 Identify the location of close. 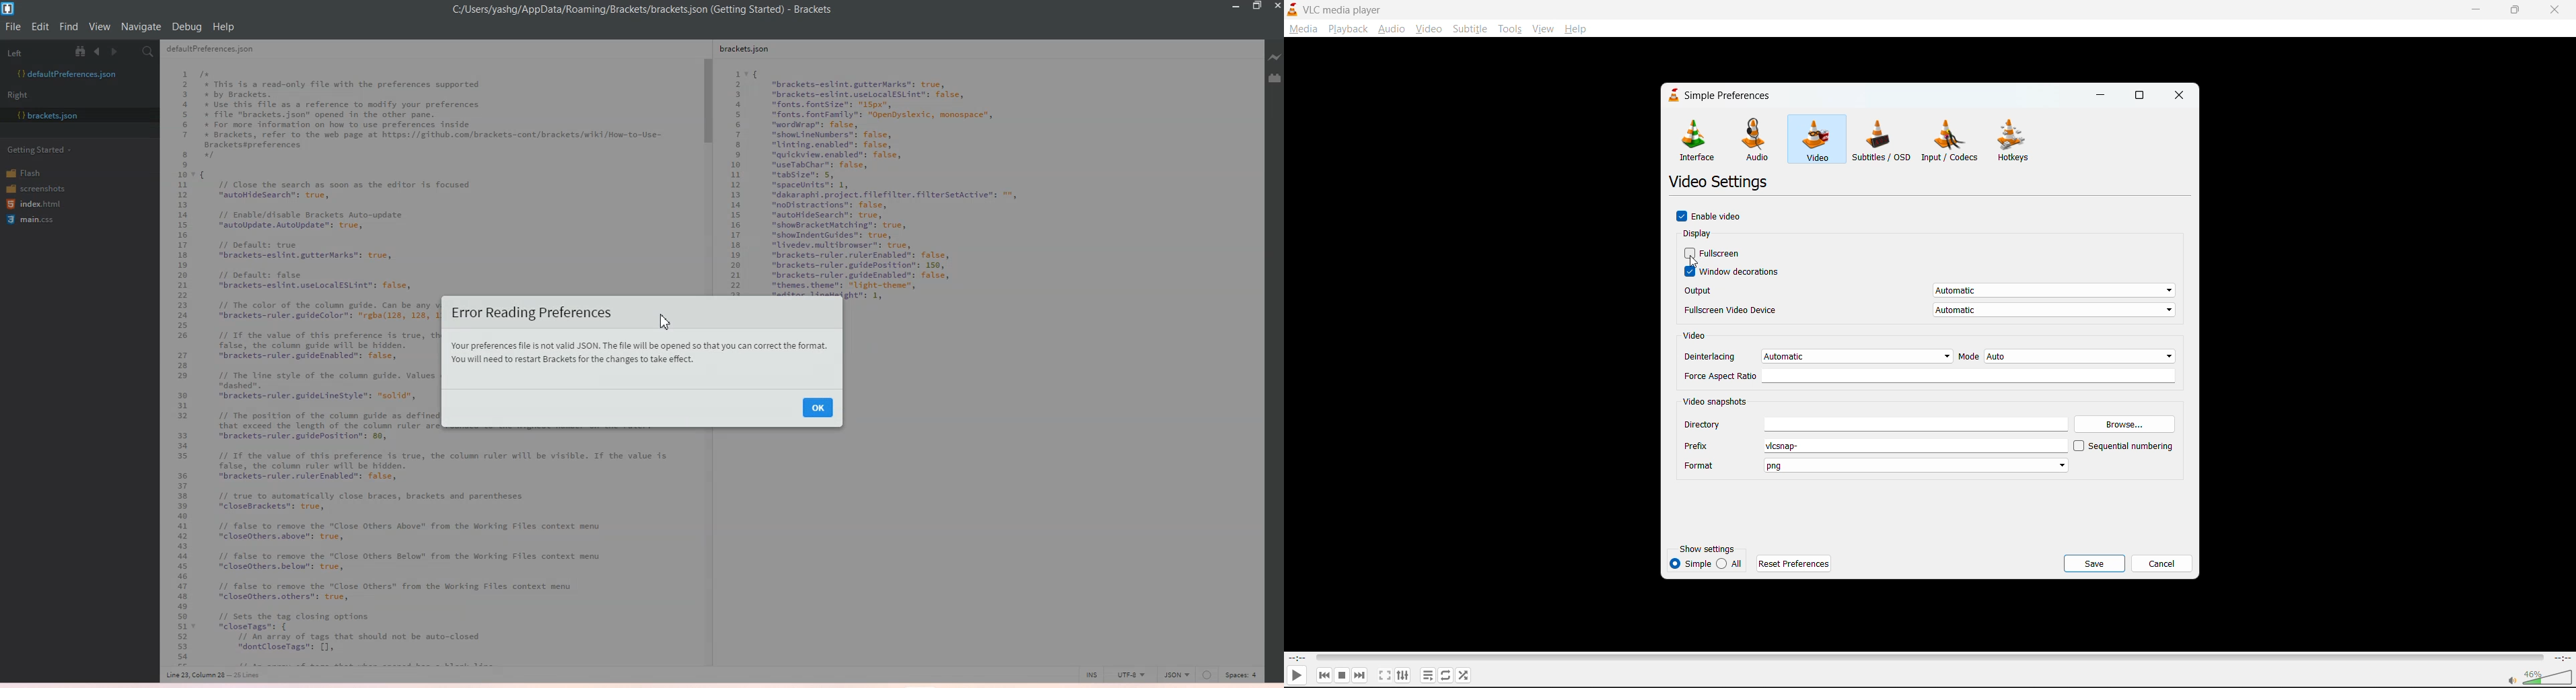
(2180, 96).